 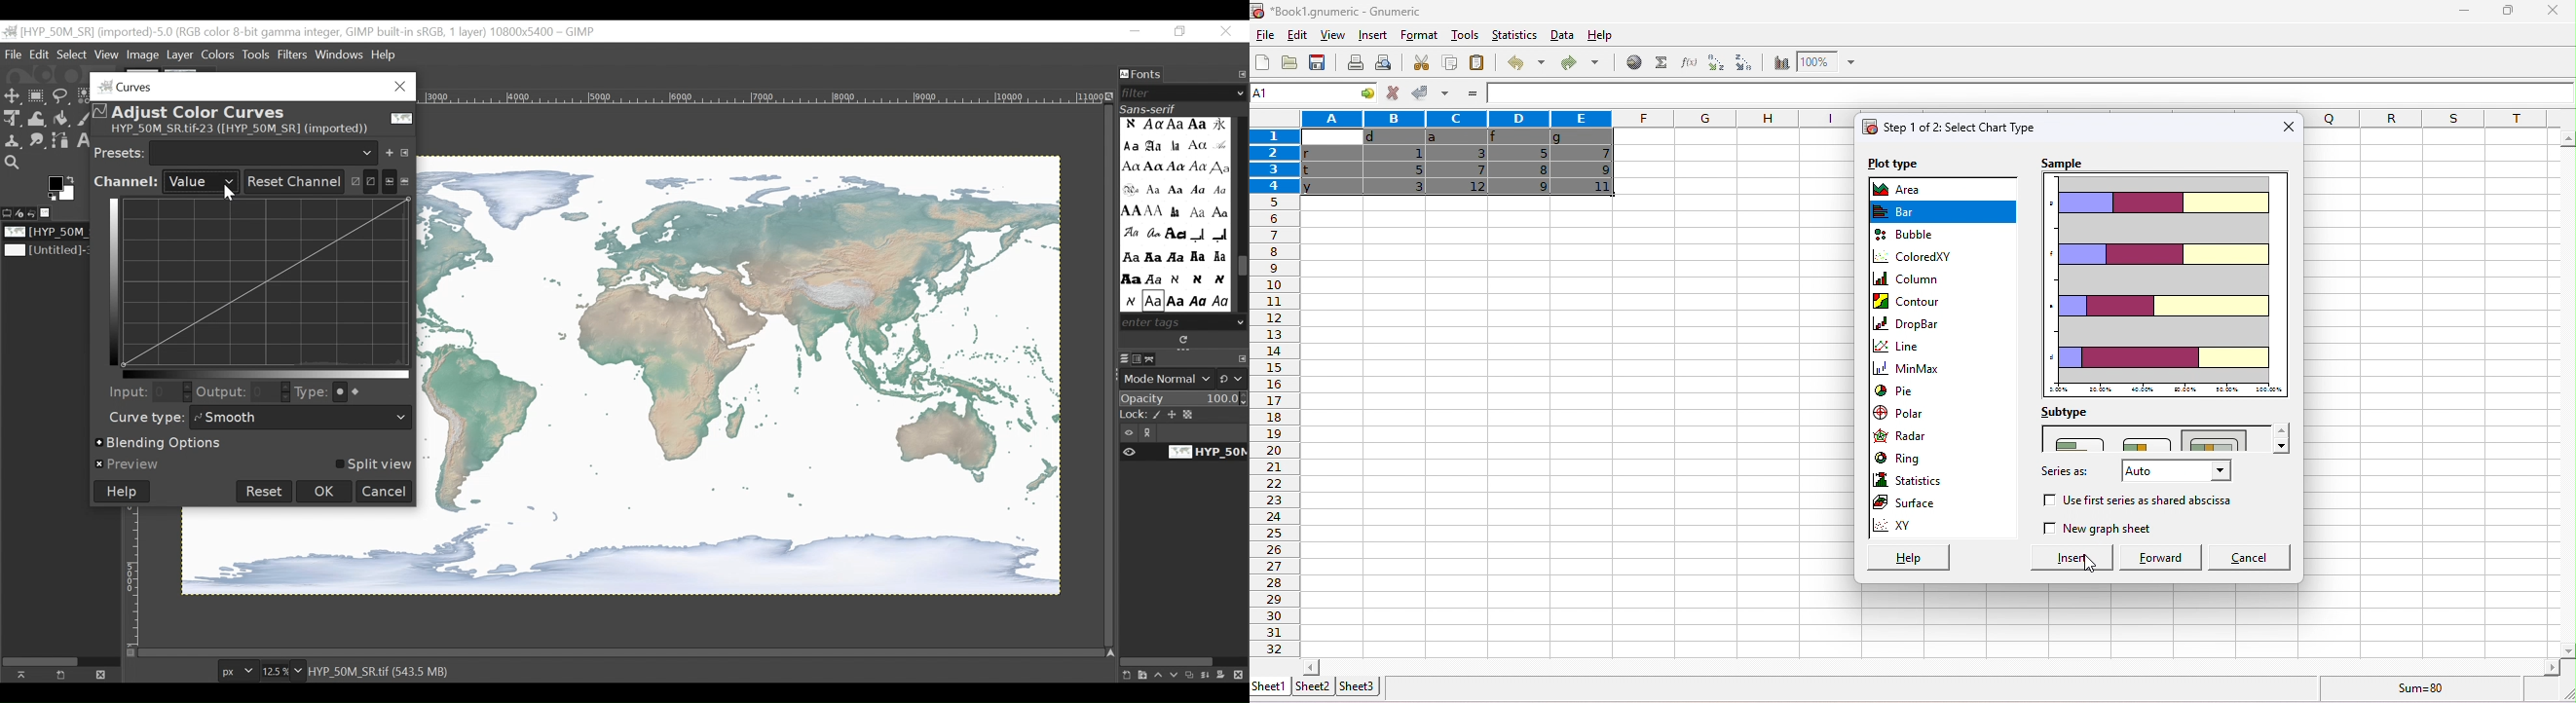 I want to click on line, so click(x=1909, y=349).